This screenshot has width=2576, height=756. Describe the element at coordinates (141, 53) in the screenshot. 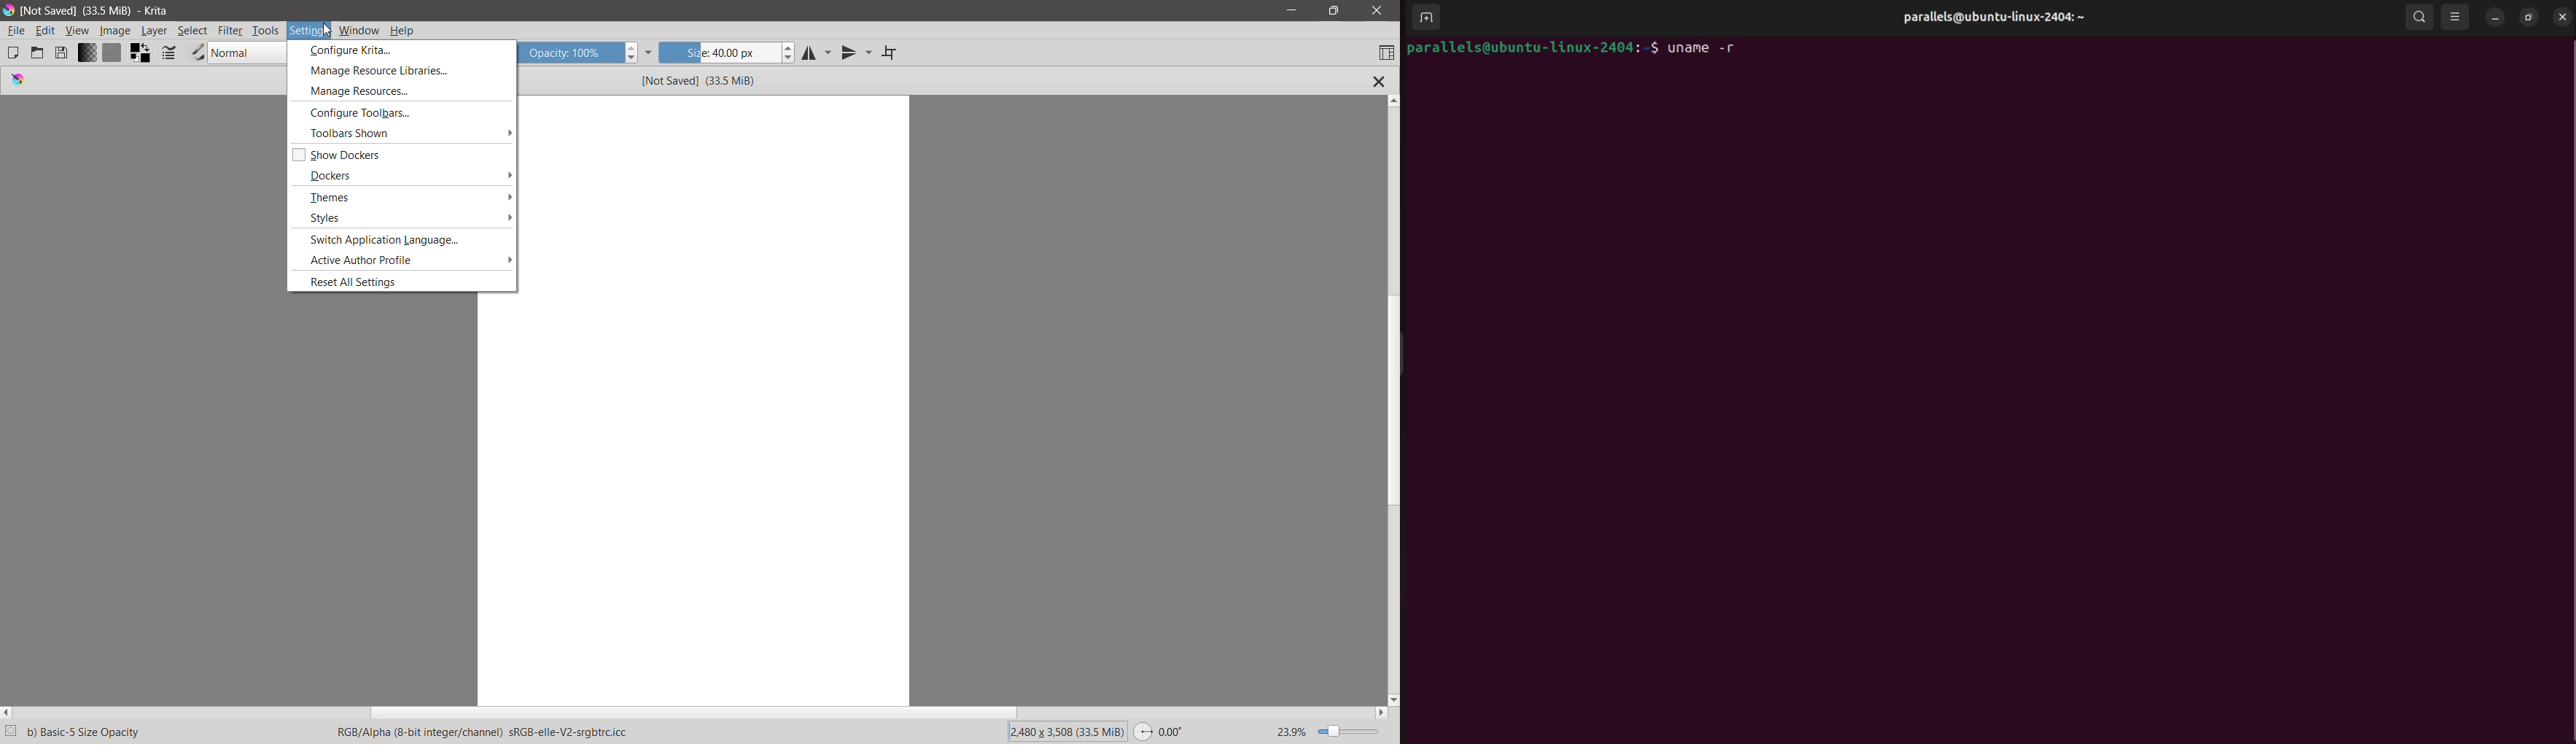

I see `Swap foreground and background colors` at that location.